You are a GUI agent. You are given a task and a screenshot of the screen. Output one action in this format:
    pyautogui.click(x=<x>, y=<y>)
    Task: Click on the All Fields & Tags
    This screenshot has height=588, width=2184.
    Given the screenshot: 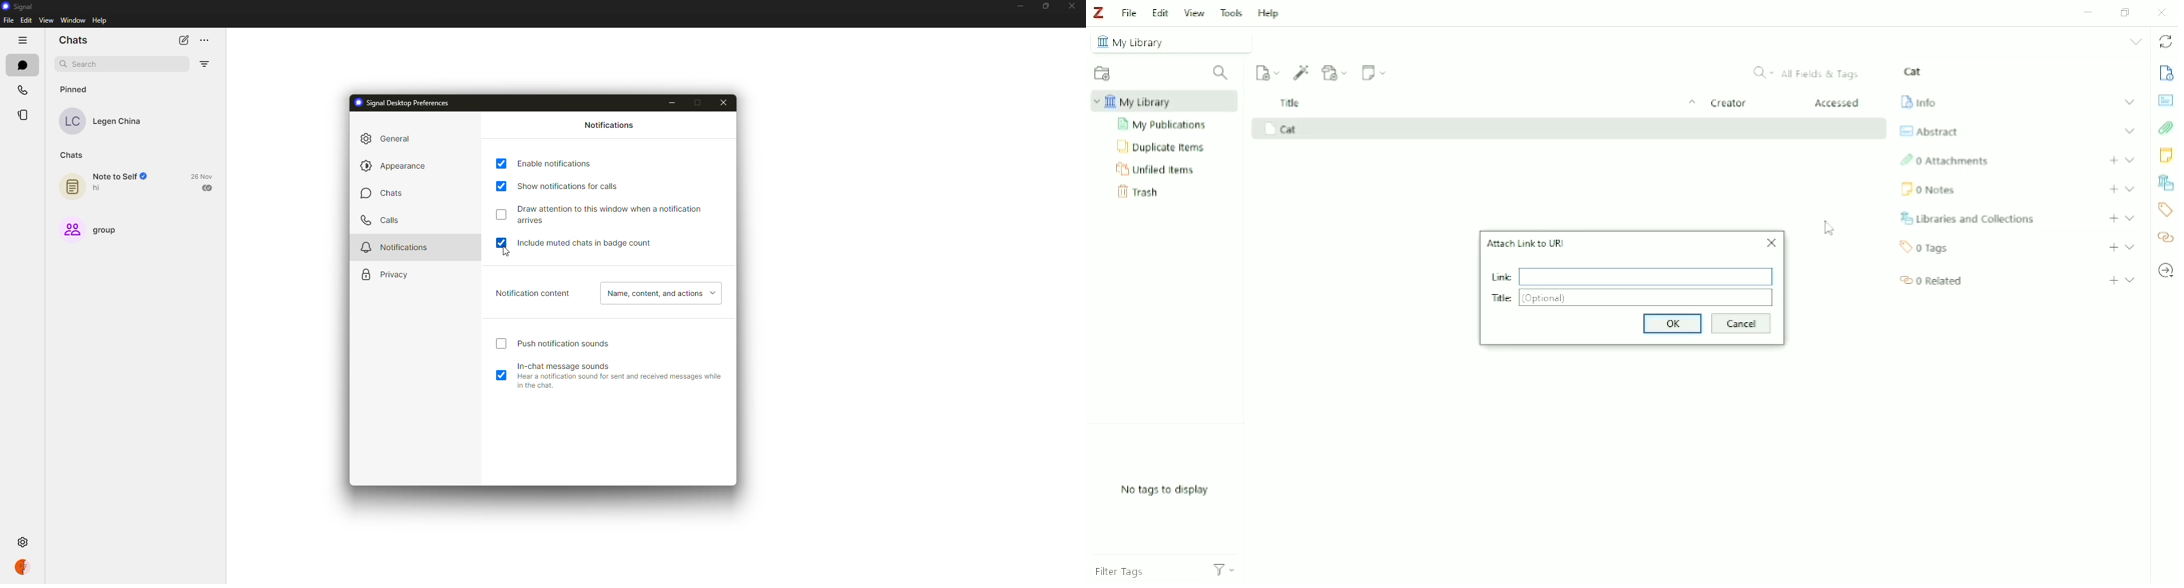 What is the action you would take?
    pyautogui.click(x=1808, y=73)
    